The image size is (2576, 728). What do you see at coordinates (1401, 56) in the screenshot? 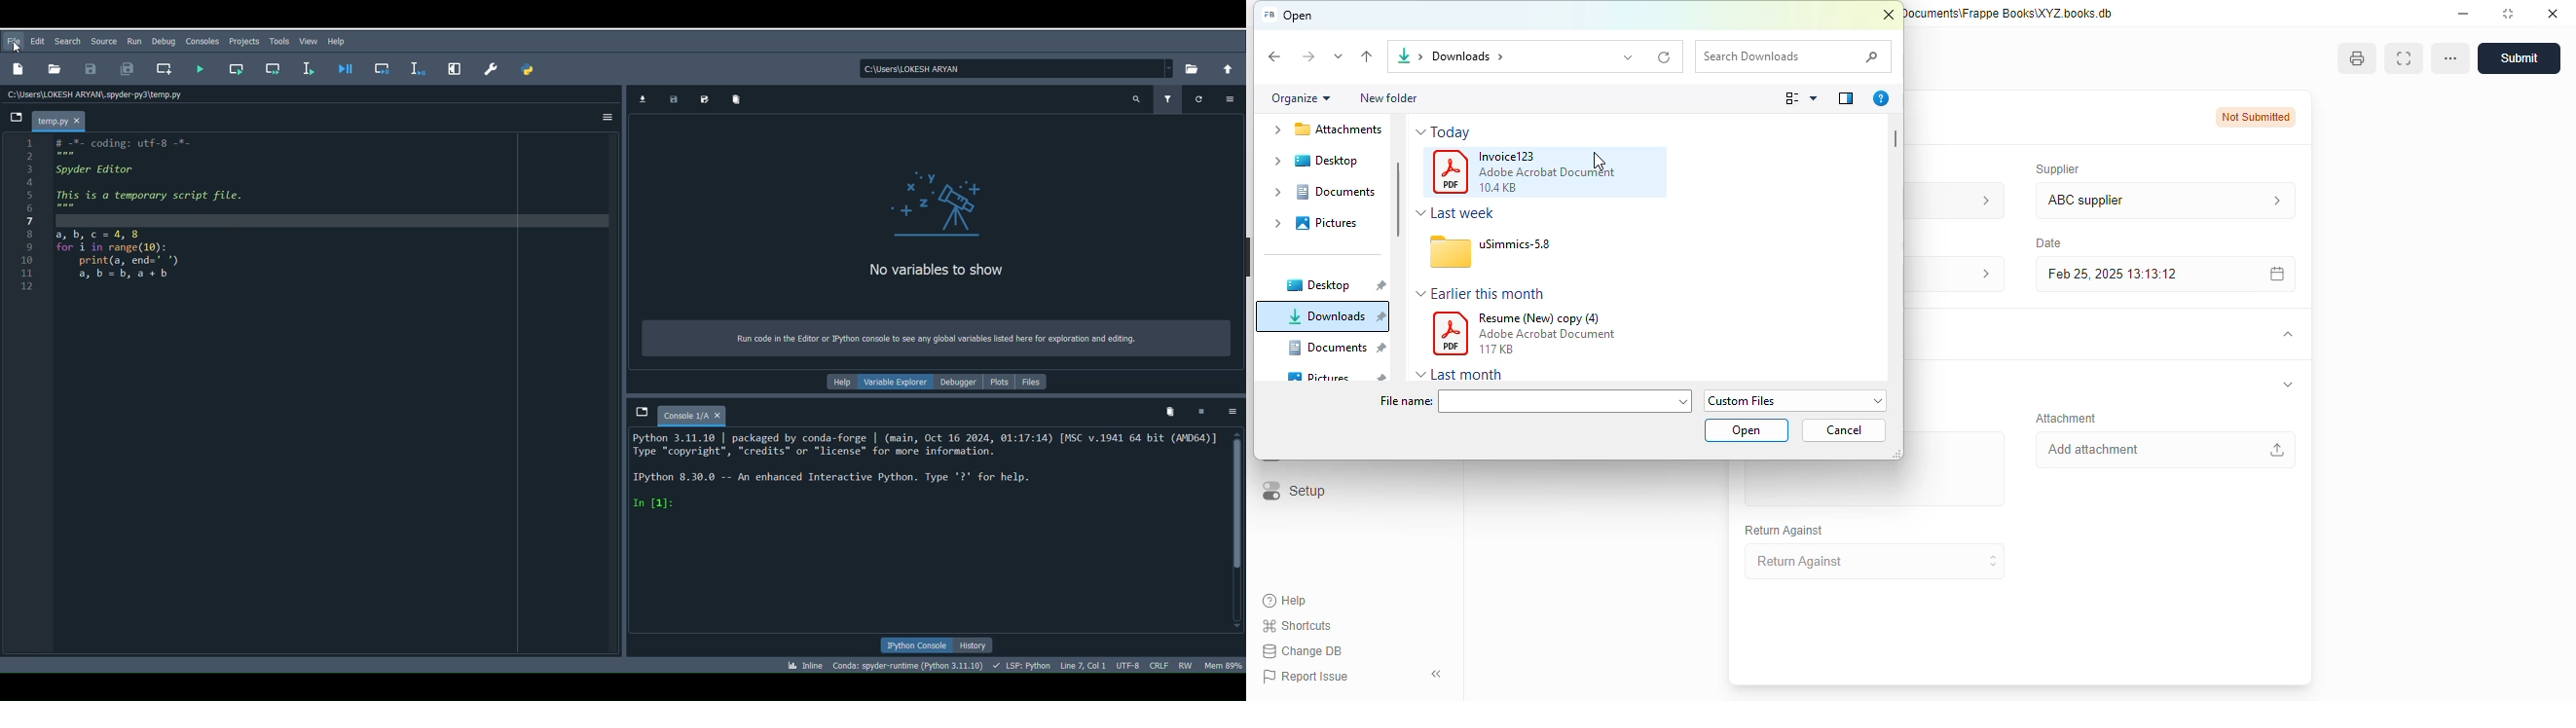
I see `download icon` at bounding box center [1401, 56].